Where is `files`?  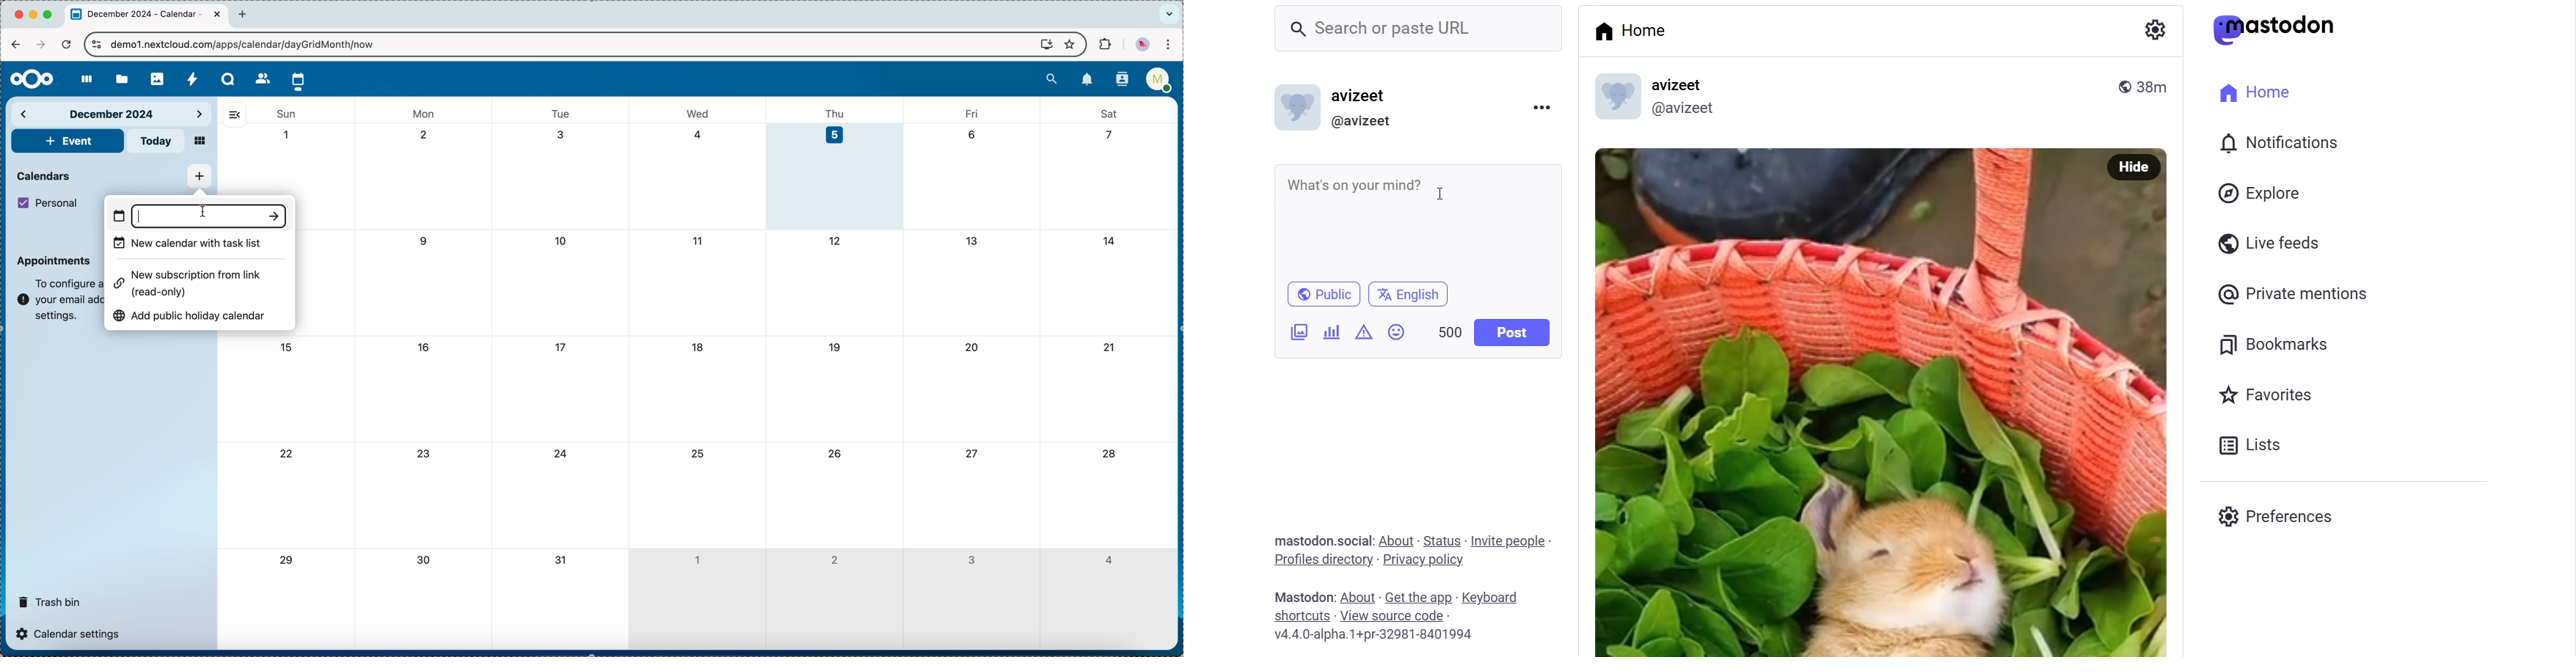
files is located at coordinates (120, 77).